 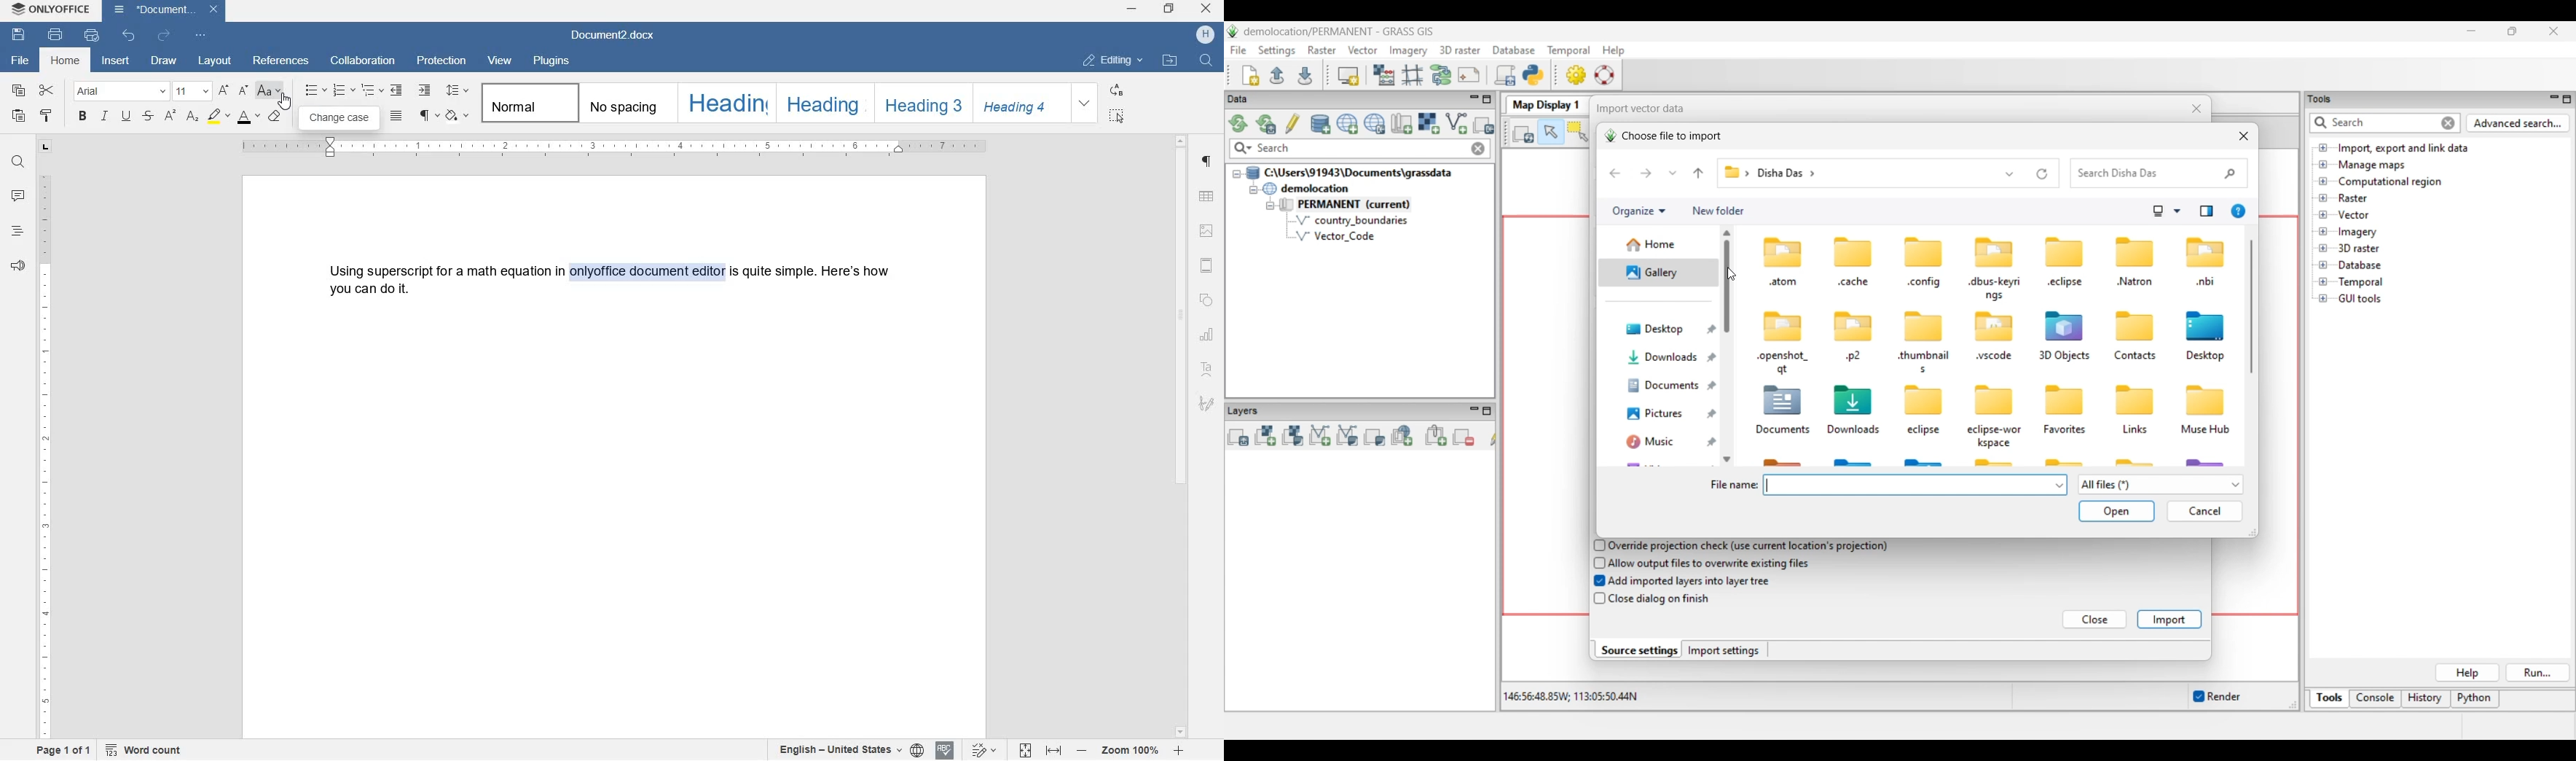 I want to click on Text Art, so click(x=1207, y=370).